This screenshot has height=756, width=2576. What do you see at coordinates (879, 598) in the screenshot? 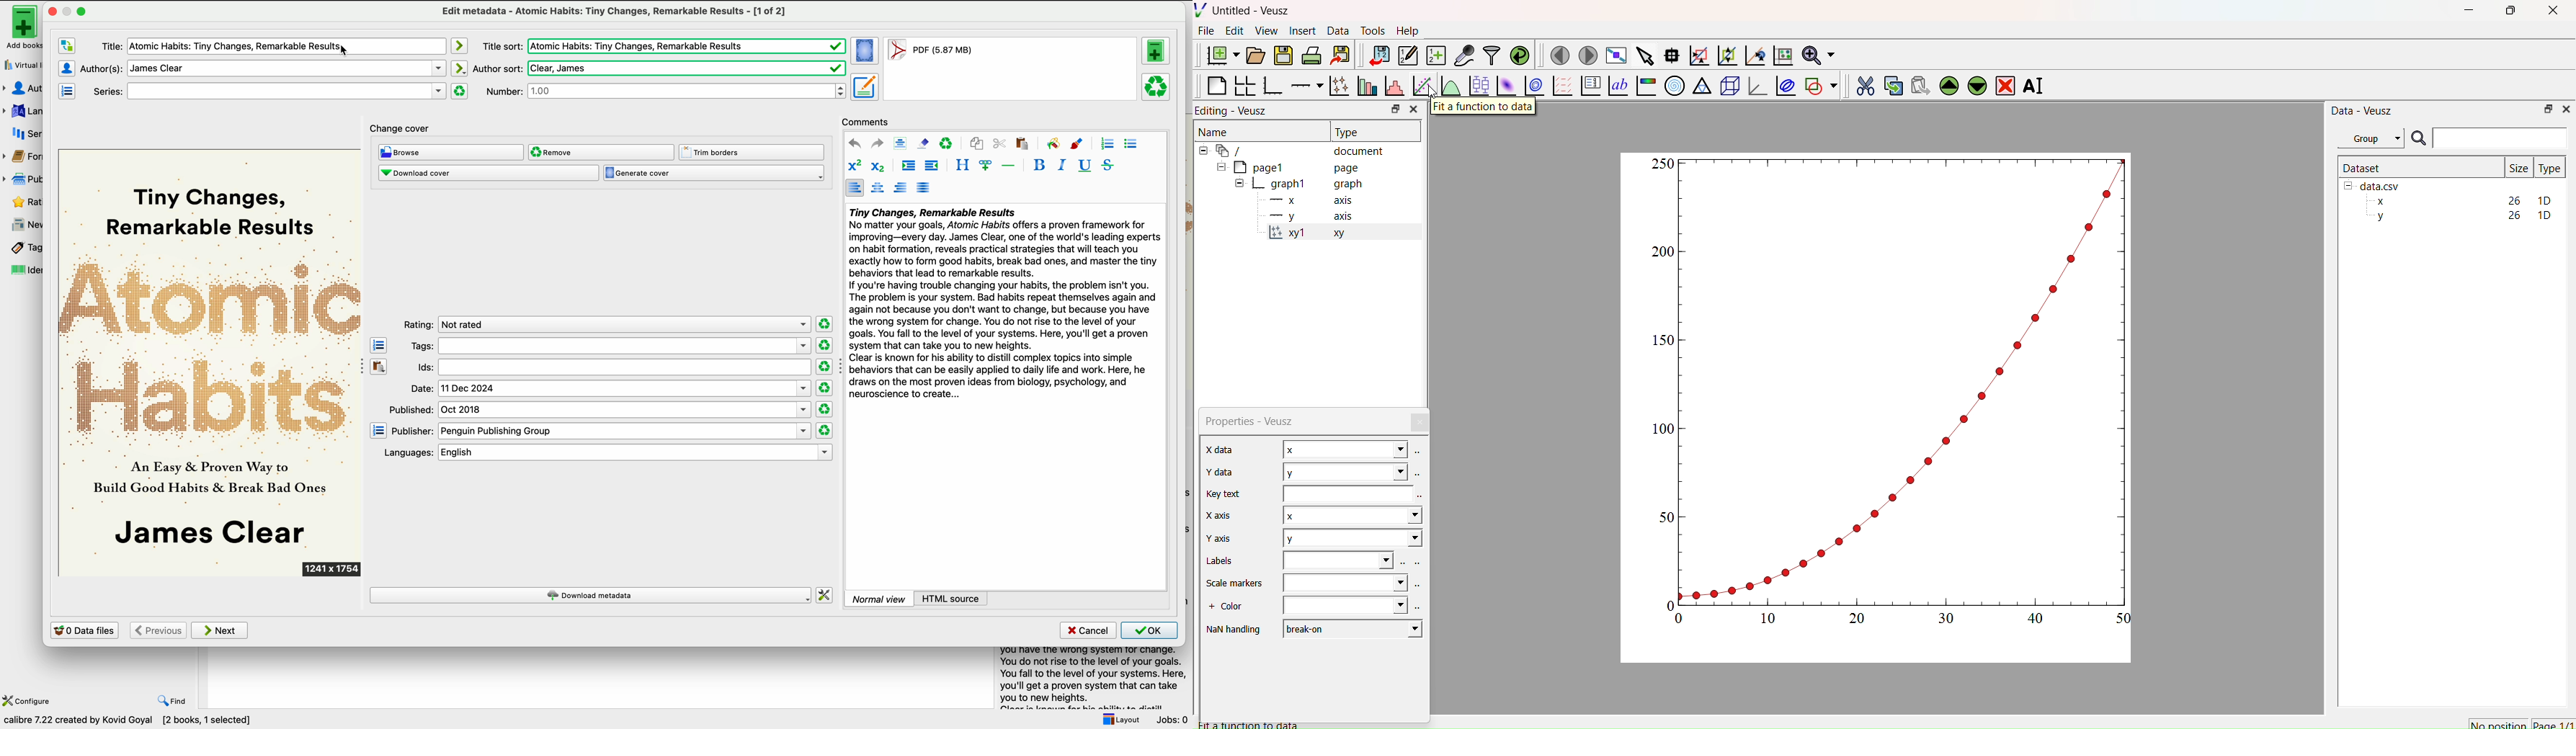
I see `normal view` at bounding box center [879, 598].